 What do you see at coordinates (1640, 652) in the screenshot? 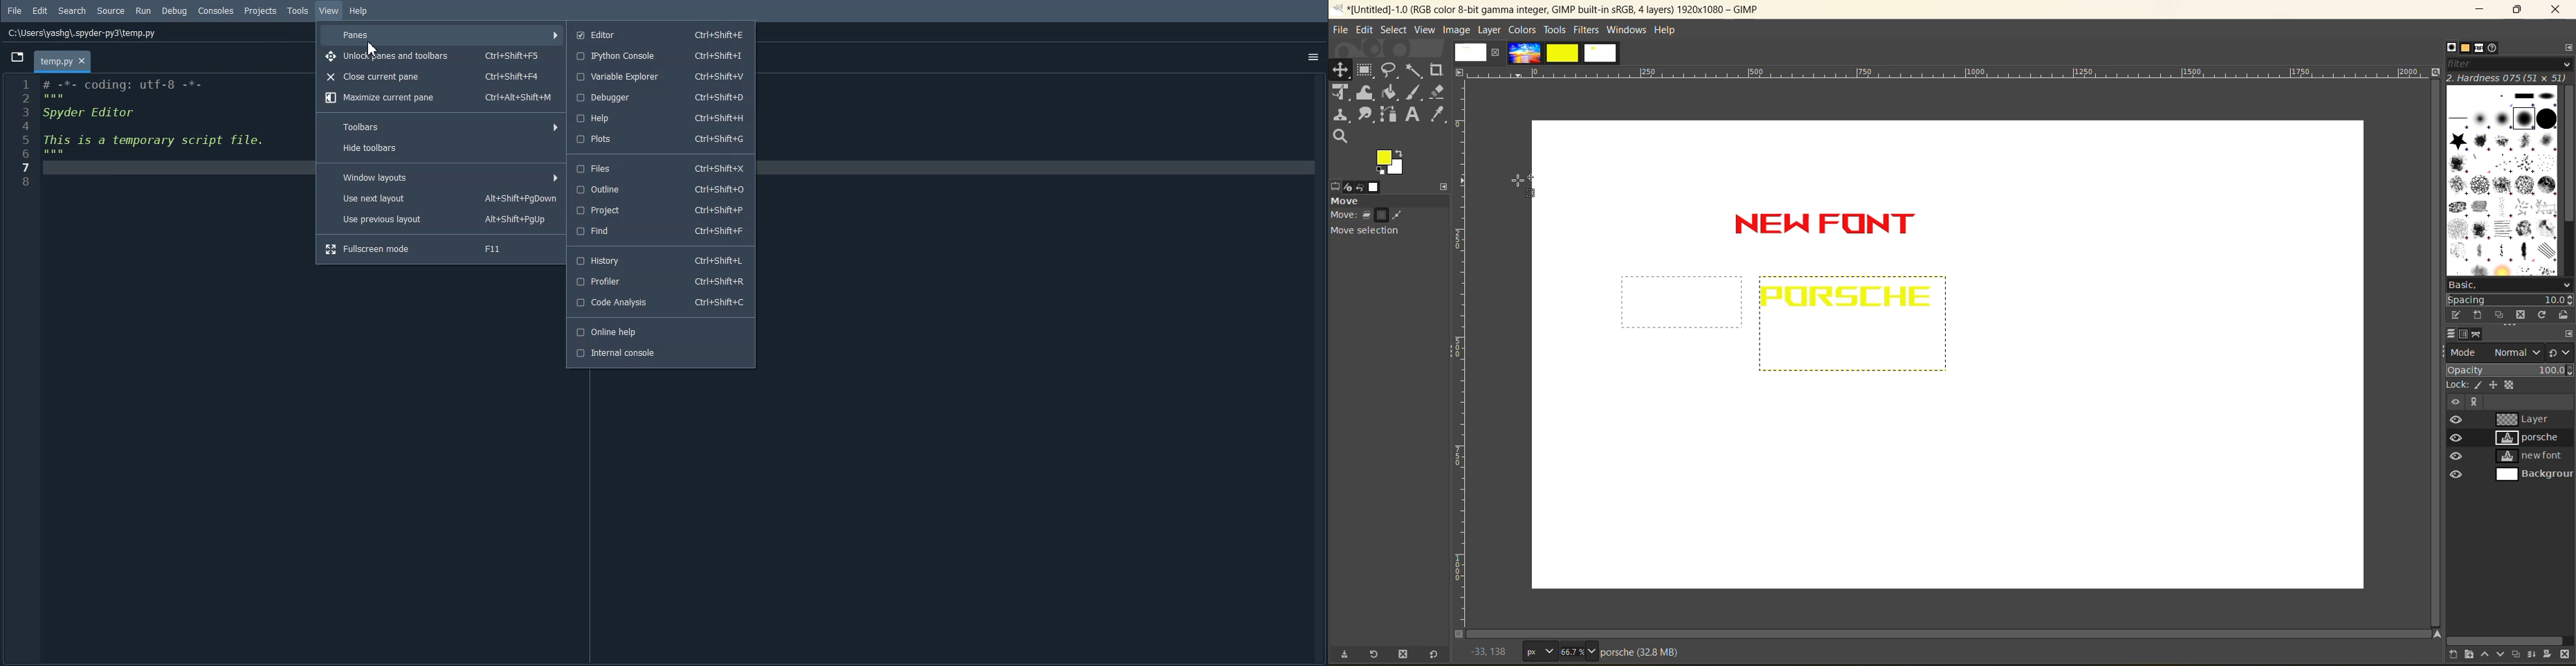
I see `metadata` at bounding box center [1640, 652].